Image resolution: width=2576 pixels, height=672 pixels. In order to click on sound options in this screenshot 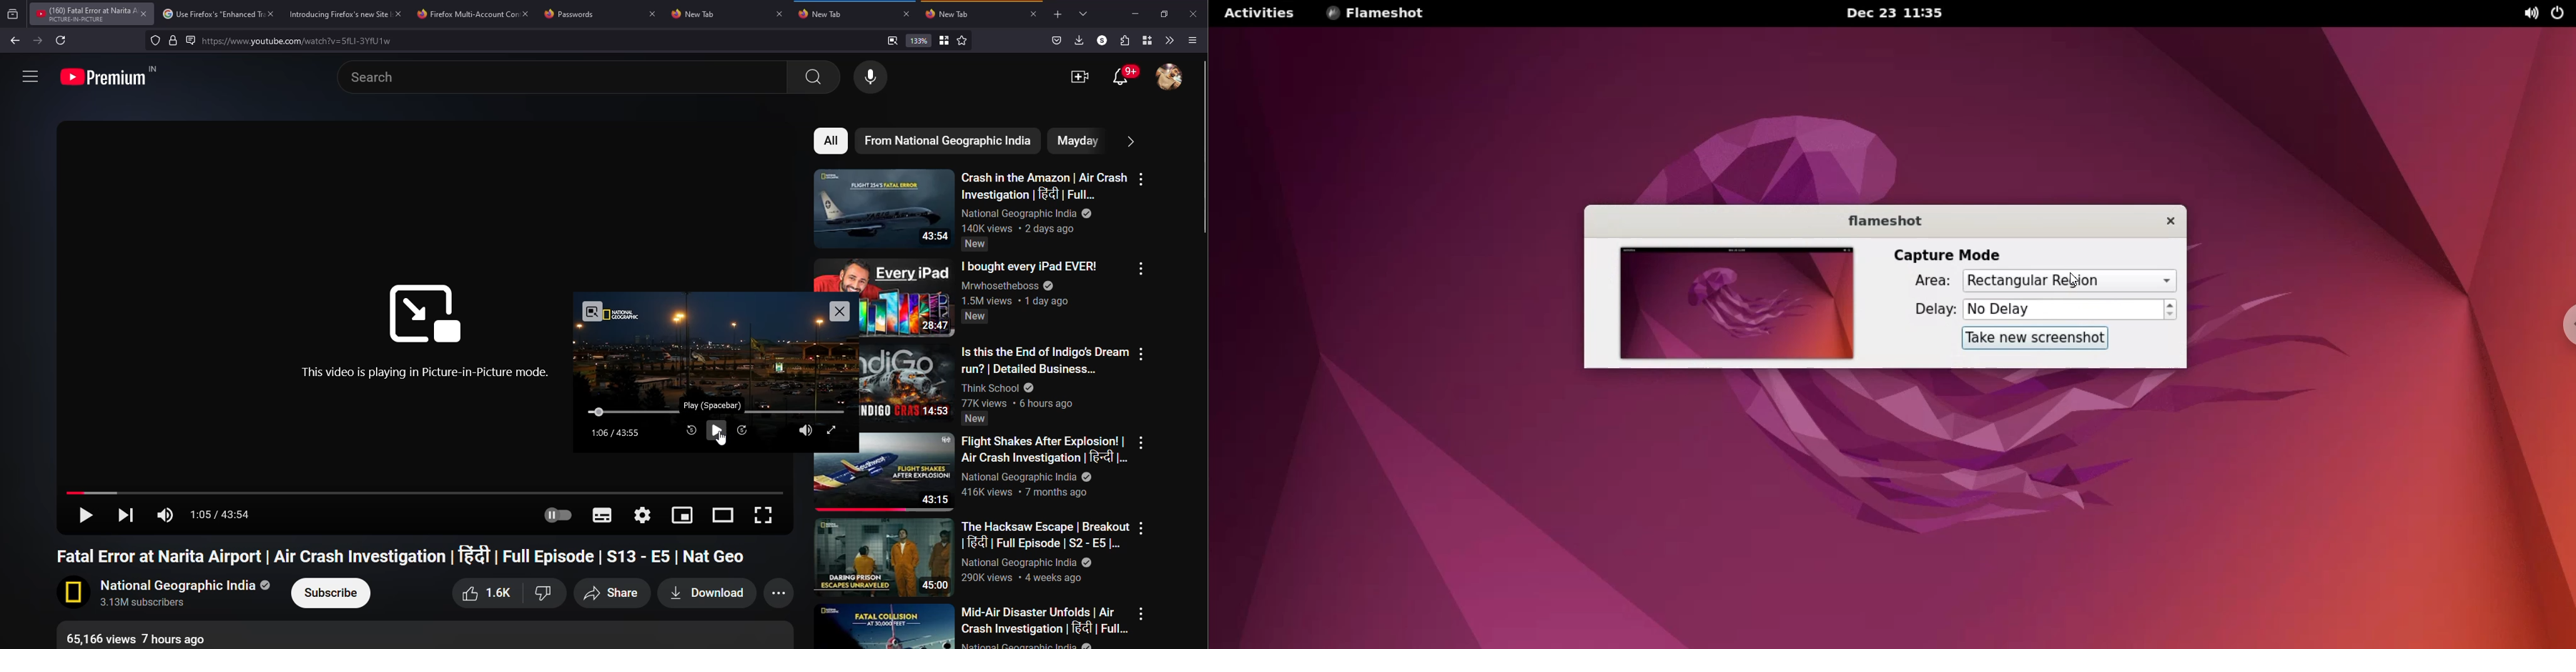, I will do `click(2530, 14)`.